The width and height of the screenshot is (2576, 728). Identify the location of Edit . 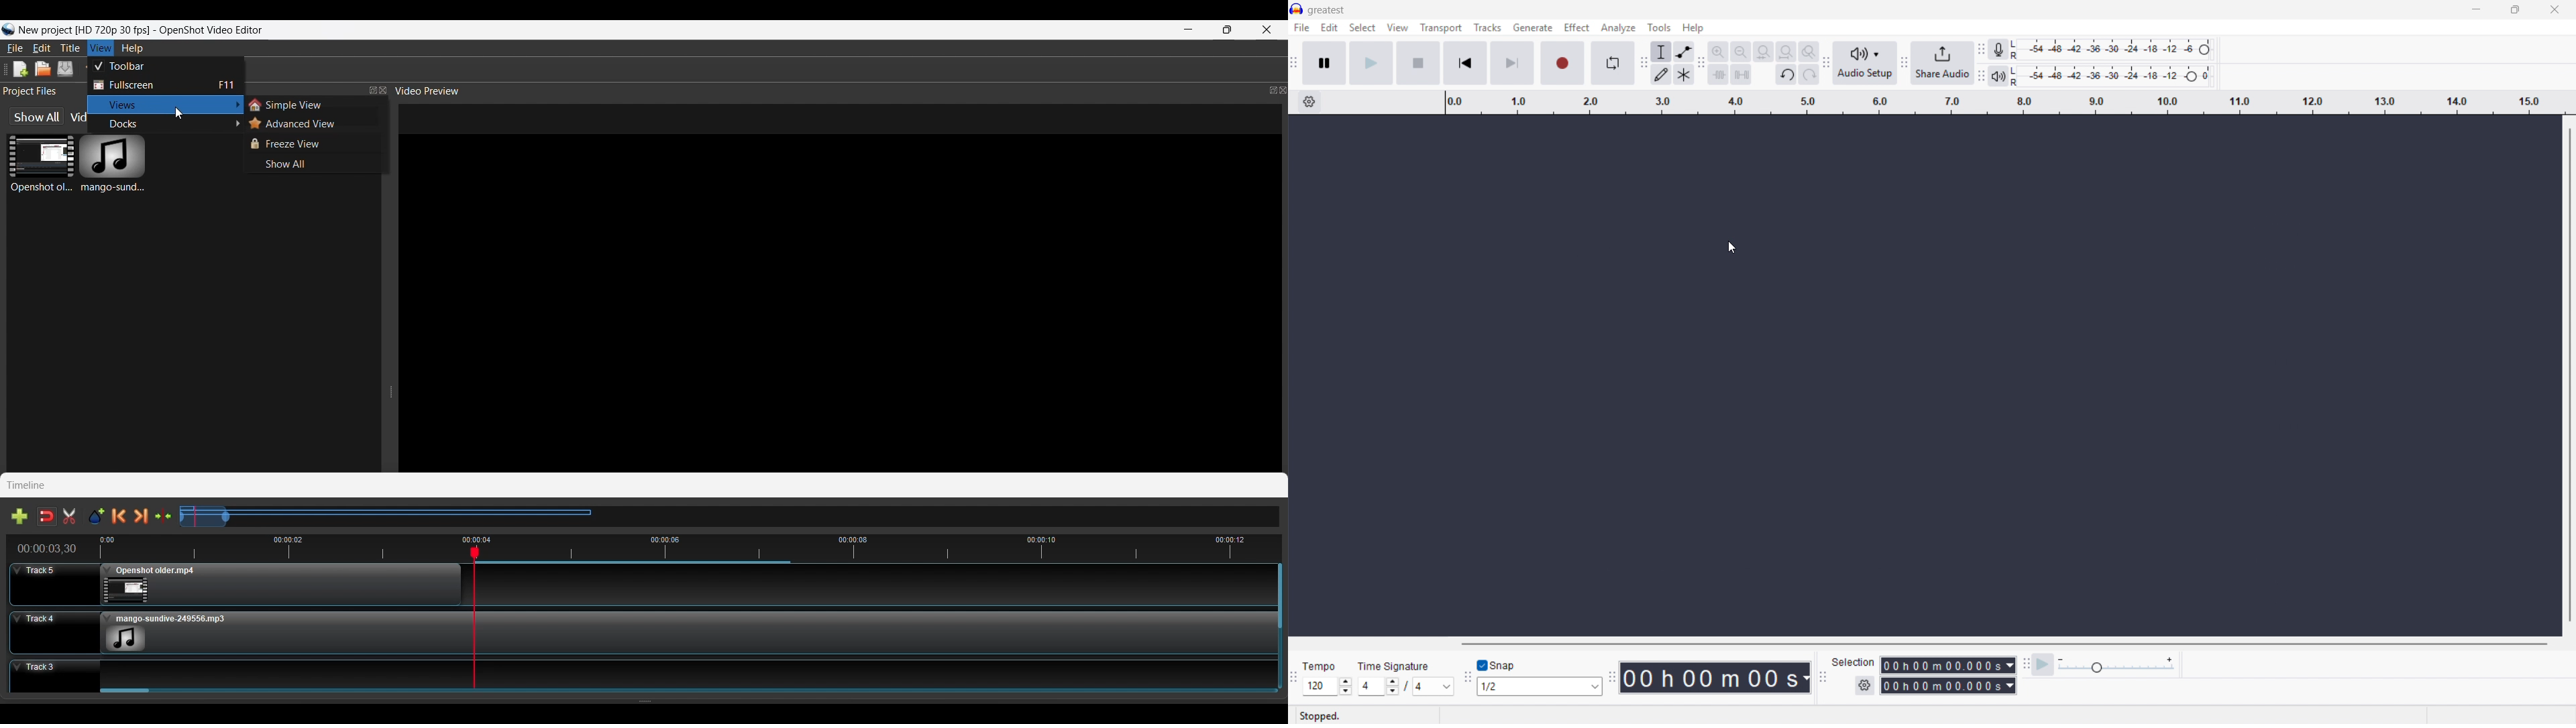
(1330, 27).